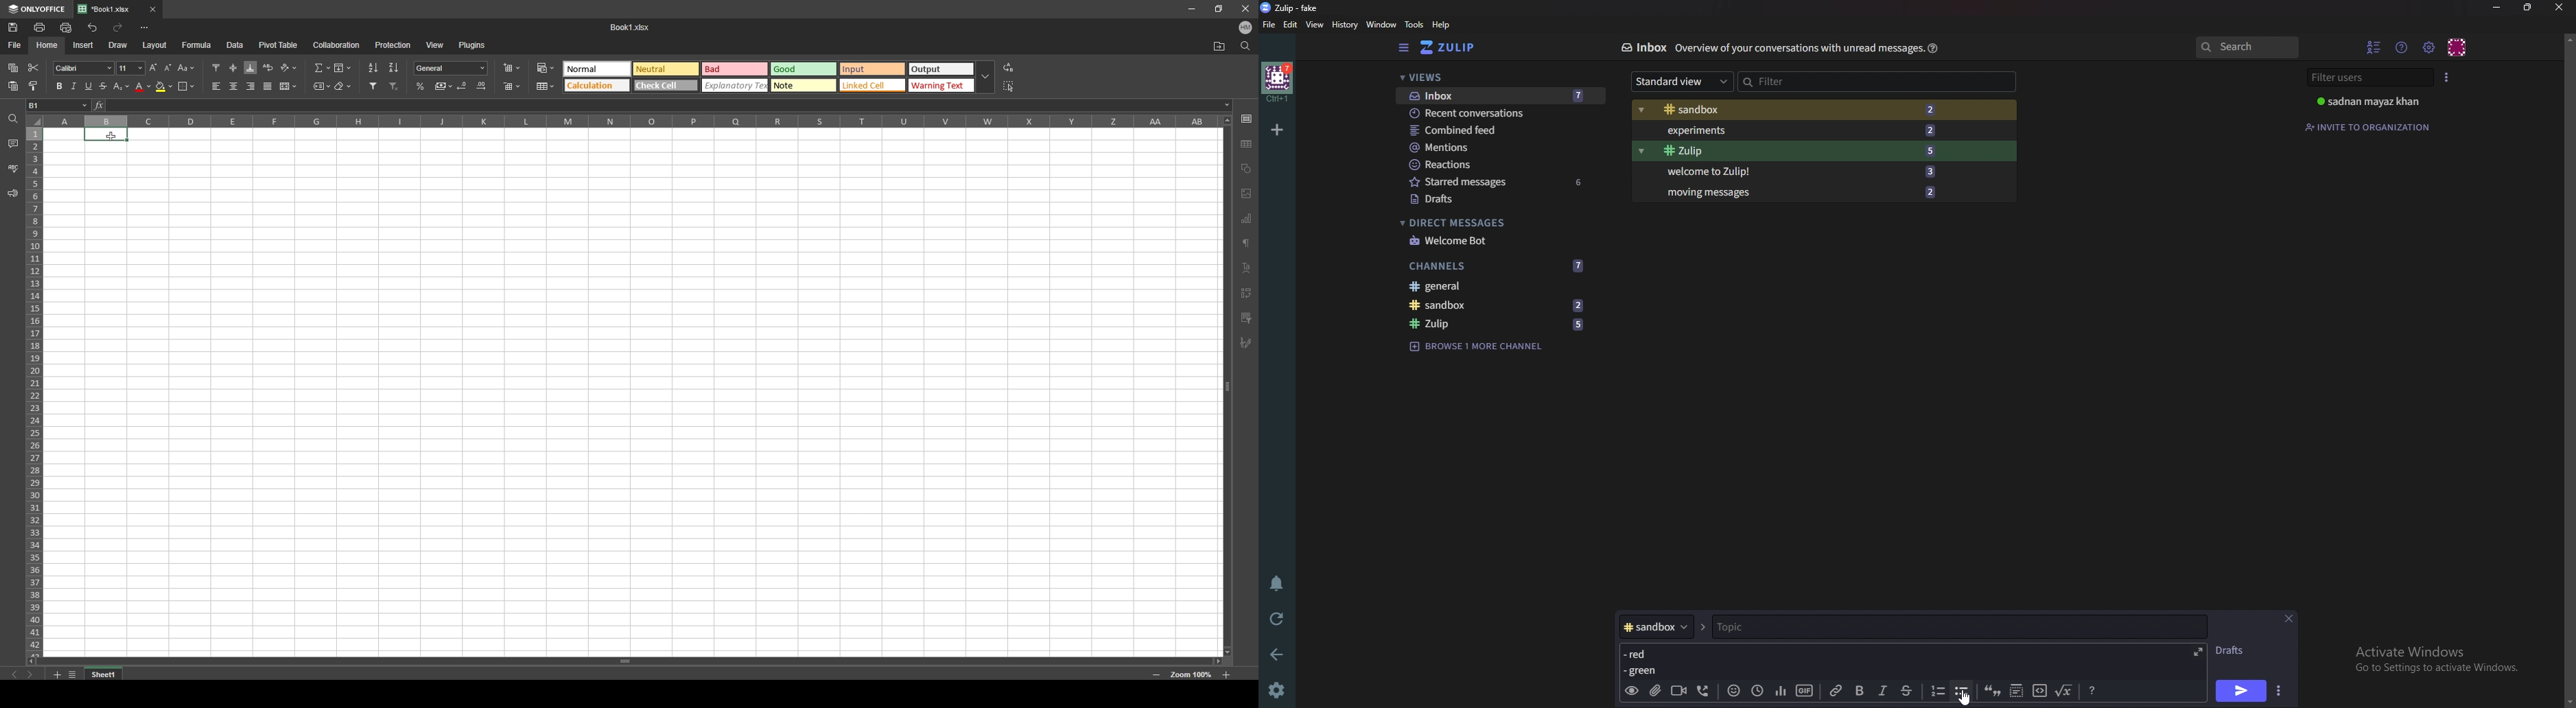 The height and width of the screenshot is (728, 2576). What do you see at coordinates (1276, 129) in the screenshot?
I see `Add organization` at bounding box center [1276, 129].